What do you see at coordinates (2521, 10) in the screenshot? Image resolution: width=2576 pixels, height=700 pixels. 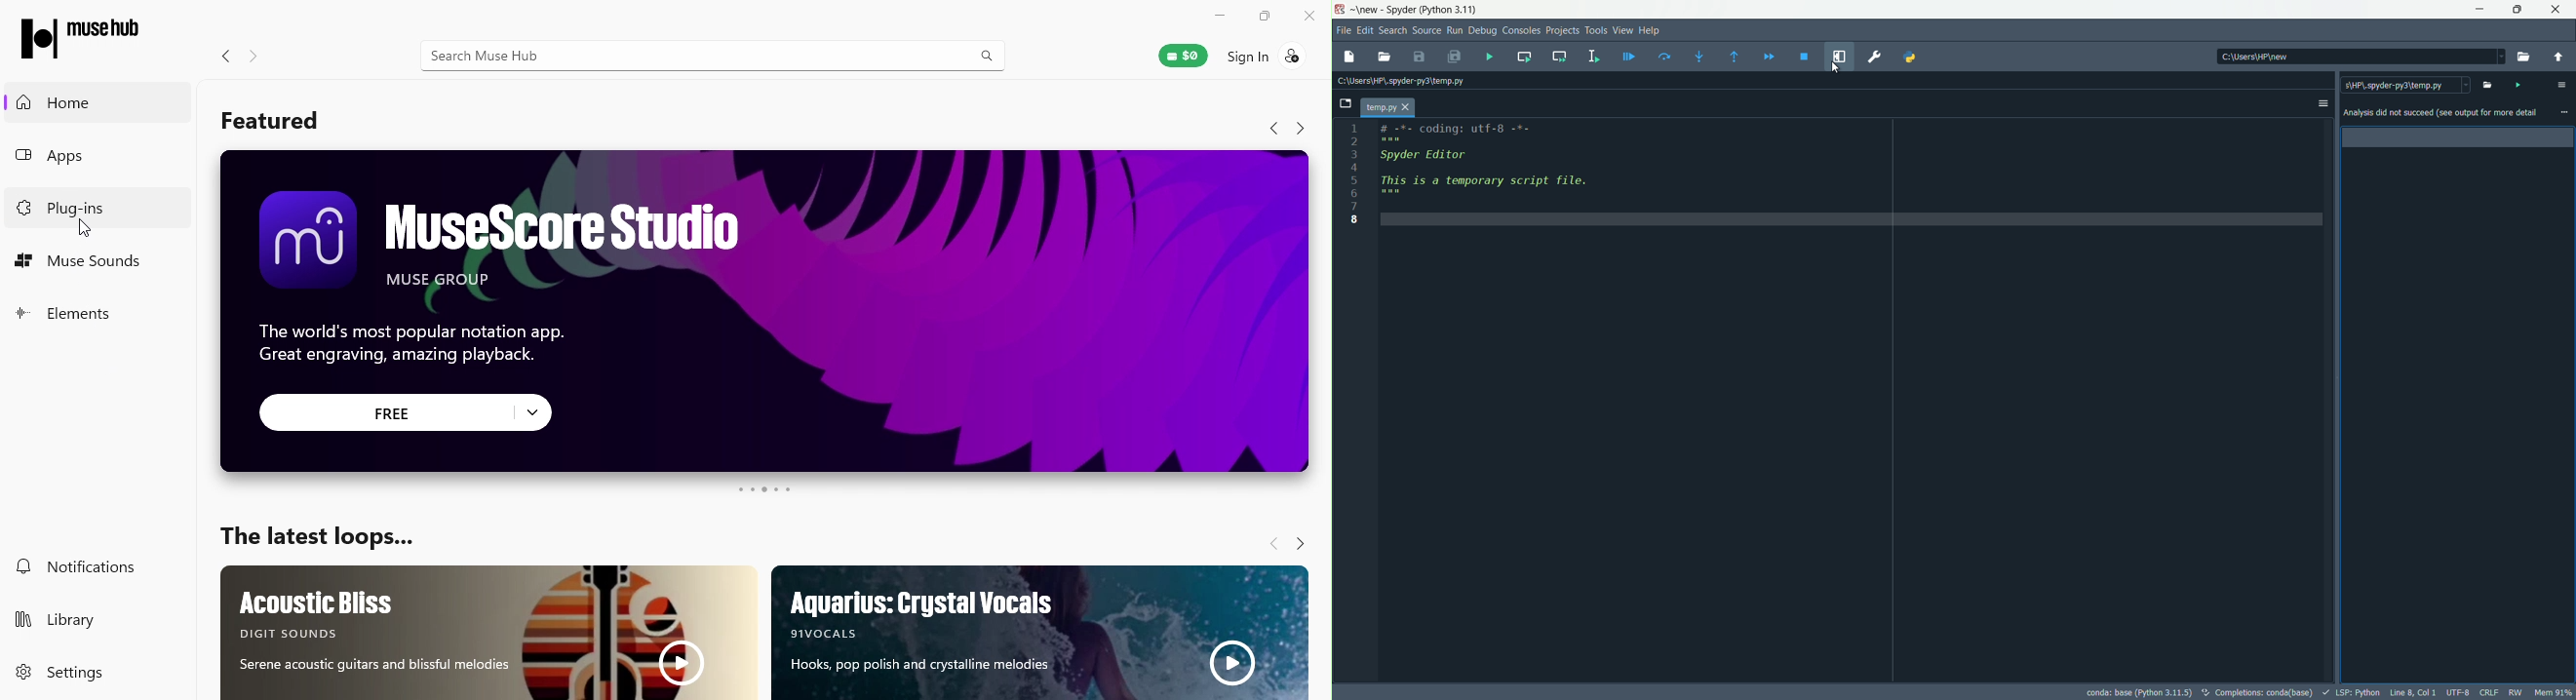 I see `maximize` at bounding box center [2521, 10].